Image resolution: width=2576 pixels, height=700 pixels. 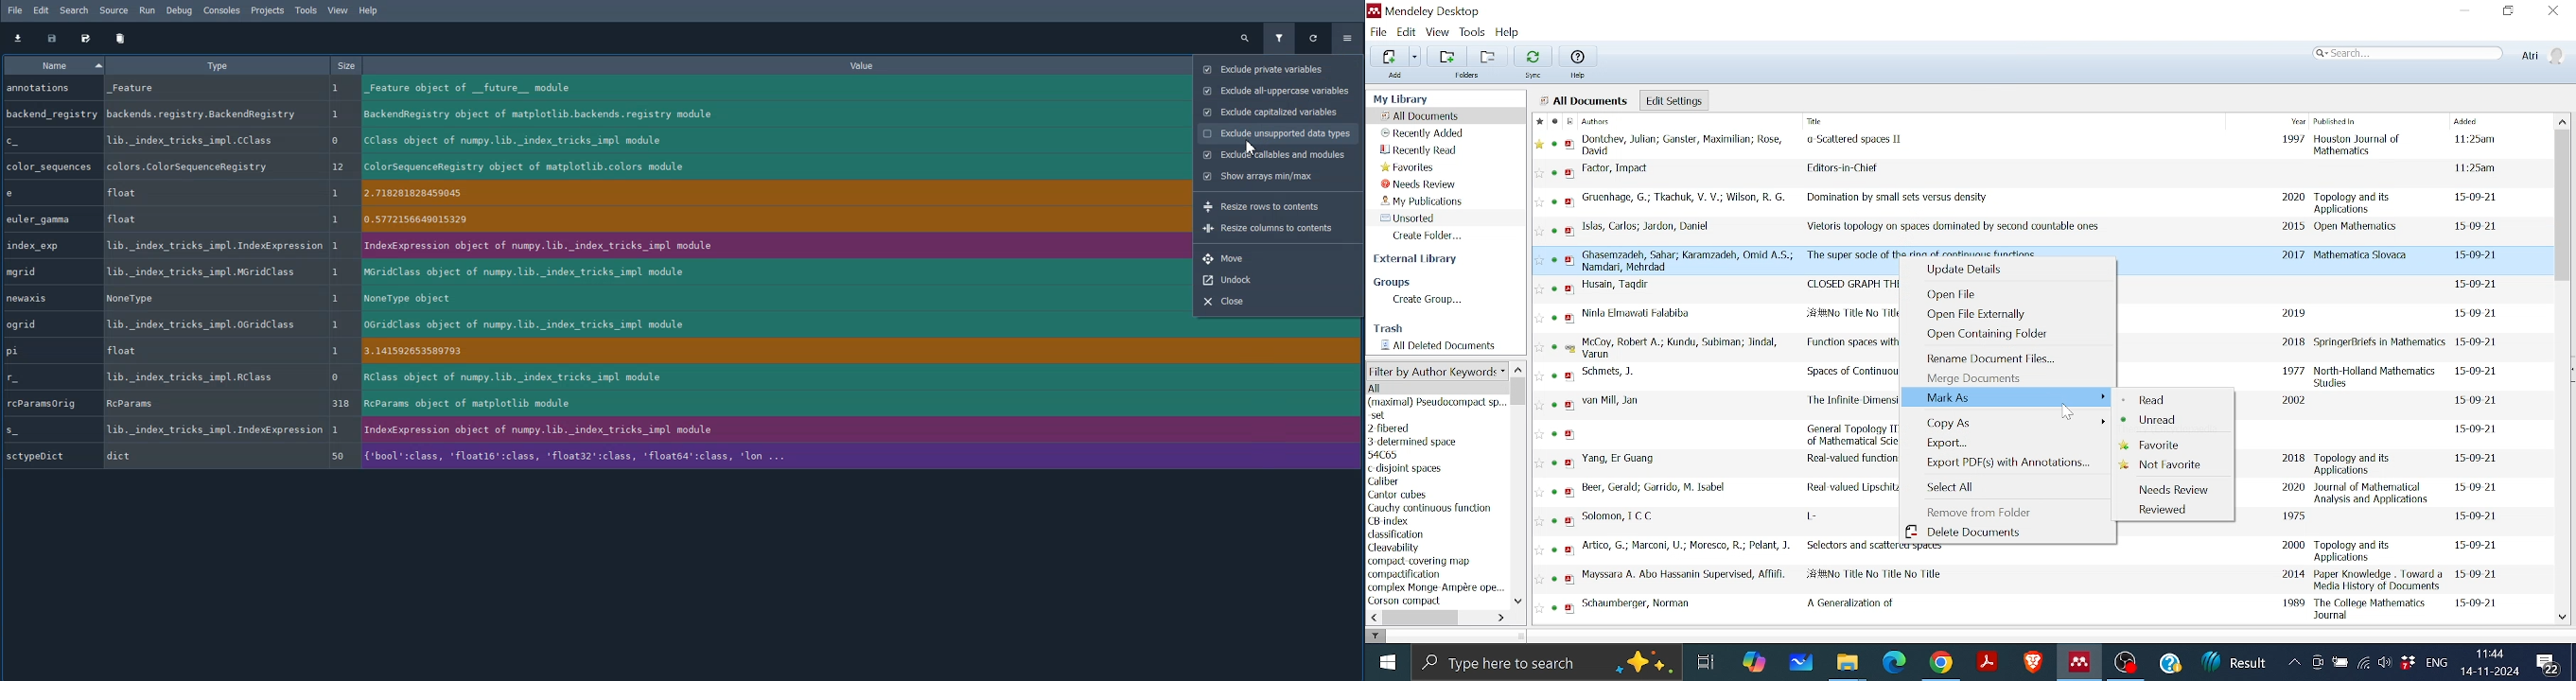 I want to click on Mendeley, so click(x=2081, y=662).